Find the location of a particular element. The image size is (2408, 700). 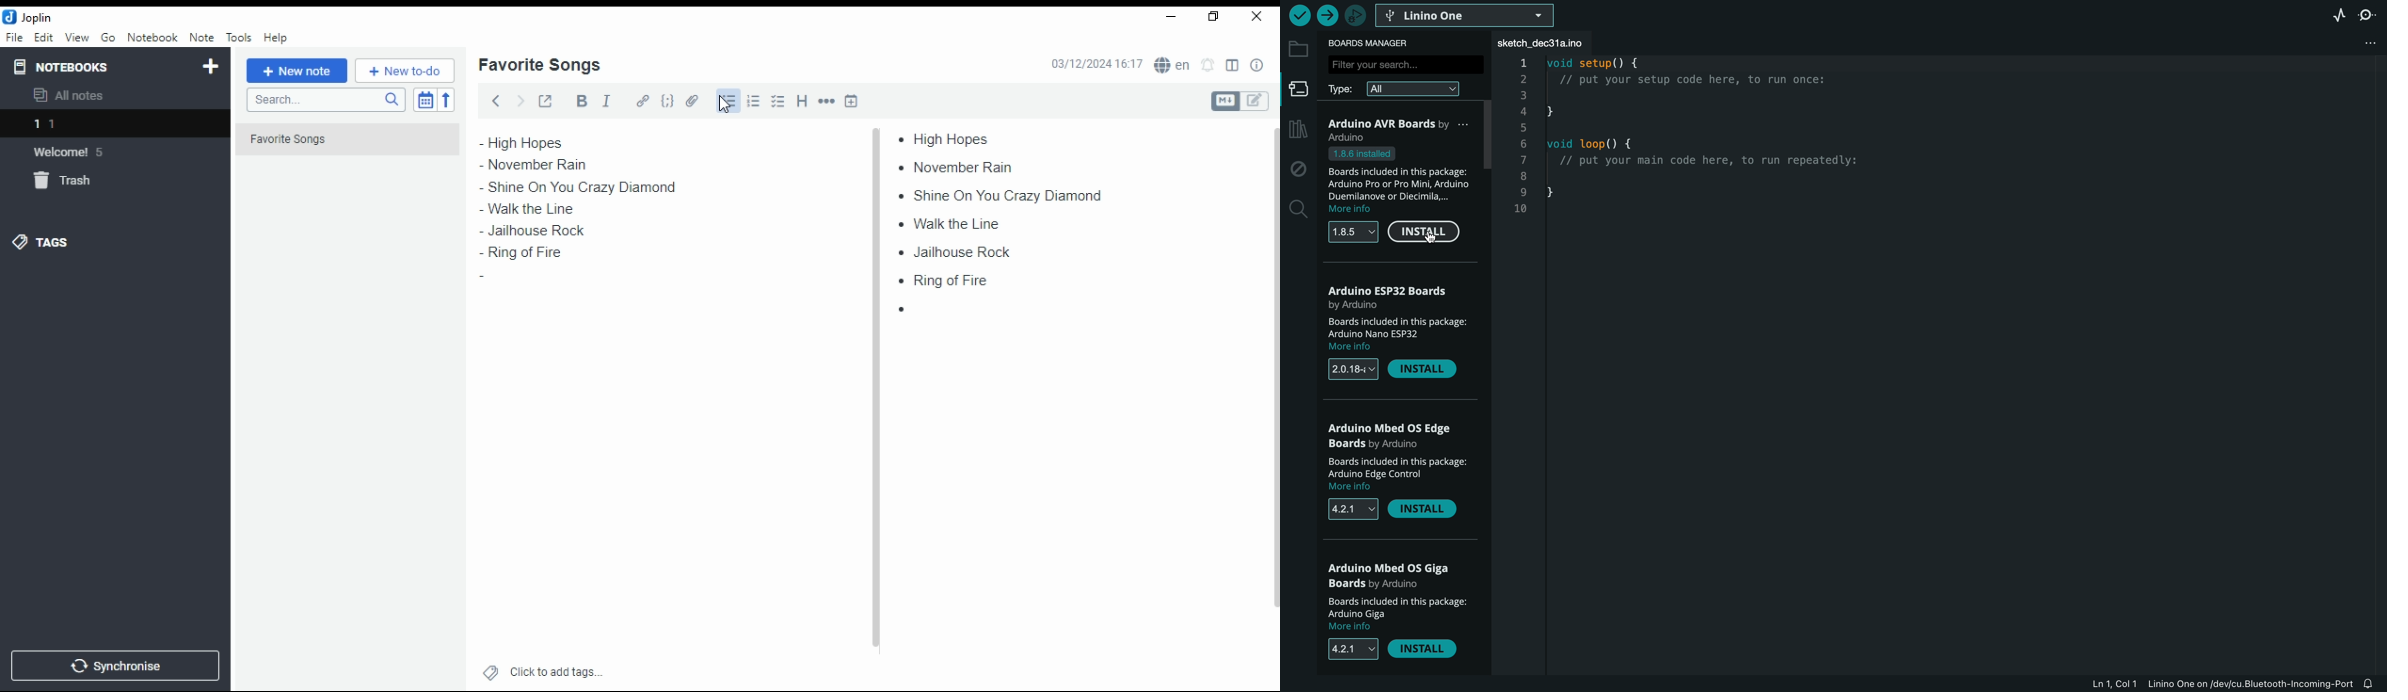

walk ta line is located at coordinates (952, 222).